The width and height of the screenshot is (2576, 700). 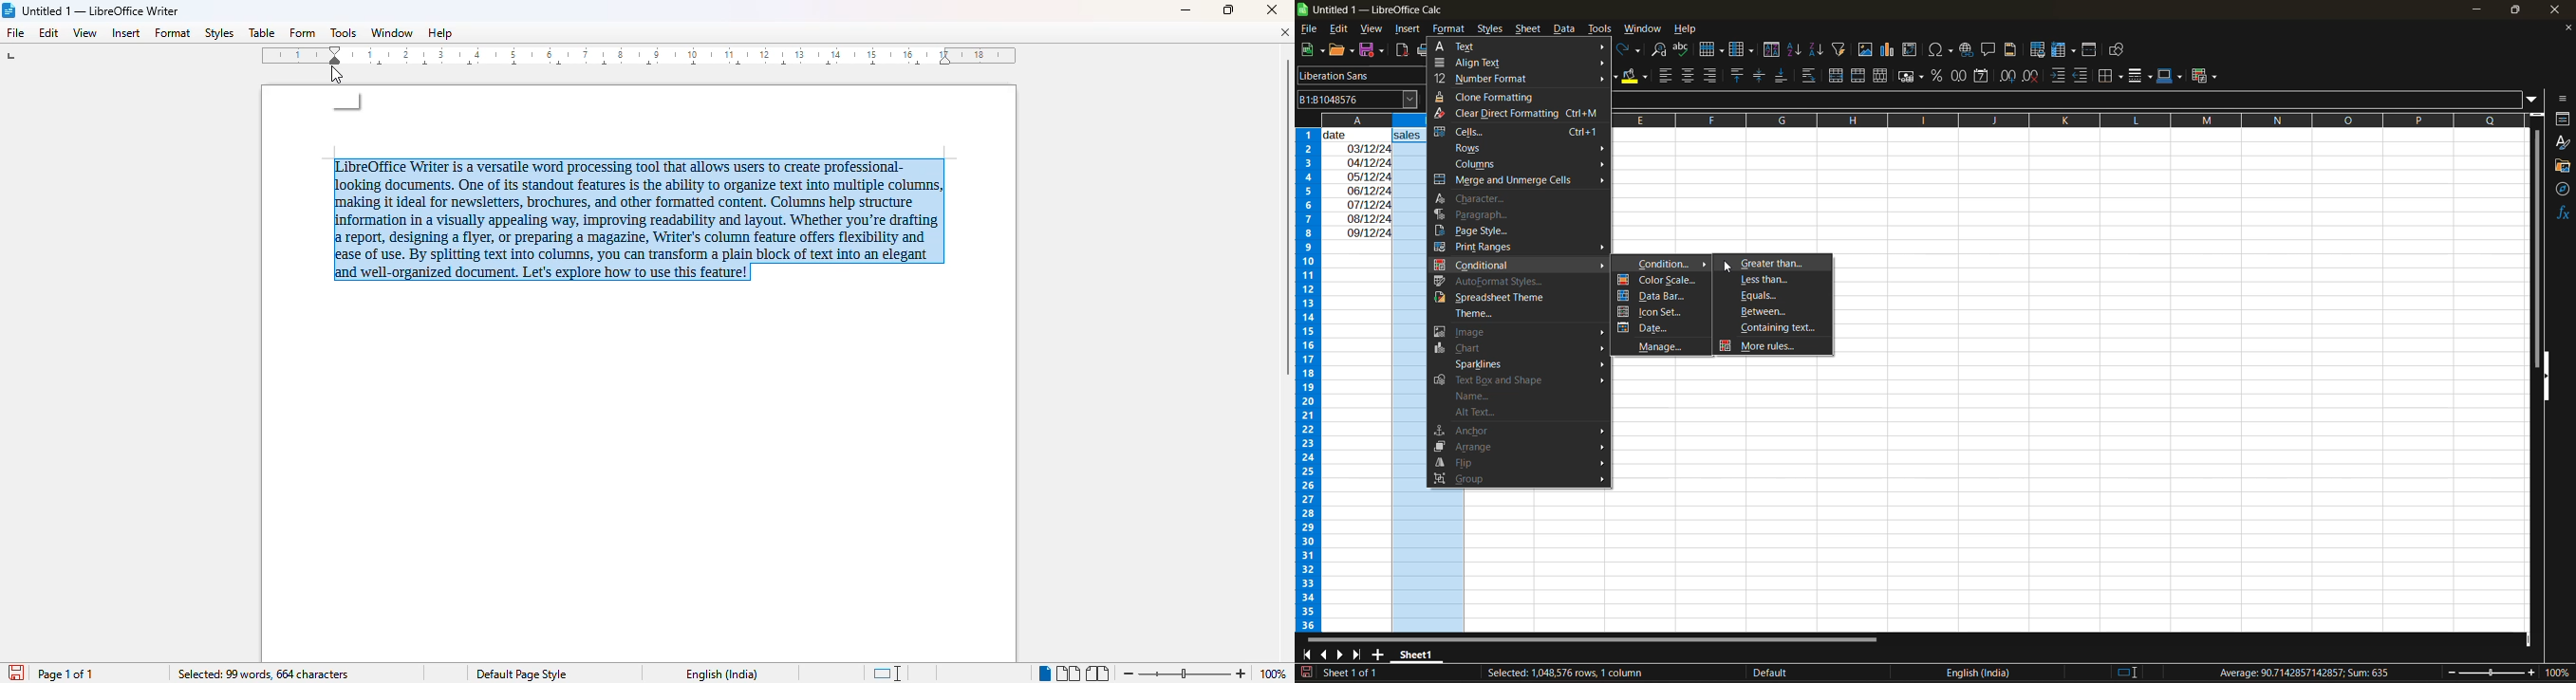 What do you see at coordinates (1069, 674) in the screenshot?
I see `multi-page view` at bounding box center [1069, 674].